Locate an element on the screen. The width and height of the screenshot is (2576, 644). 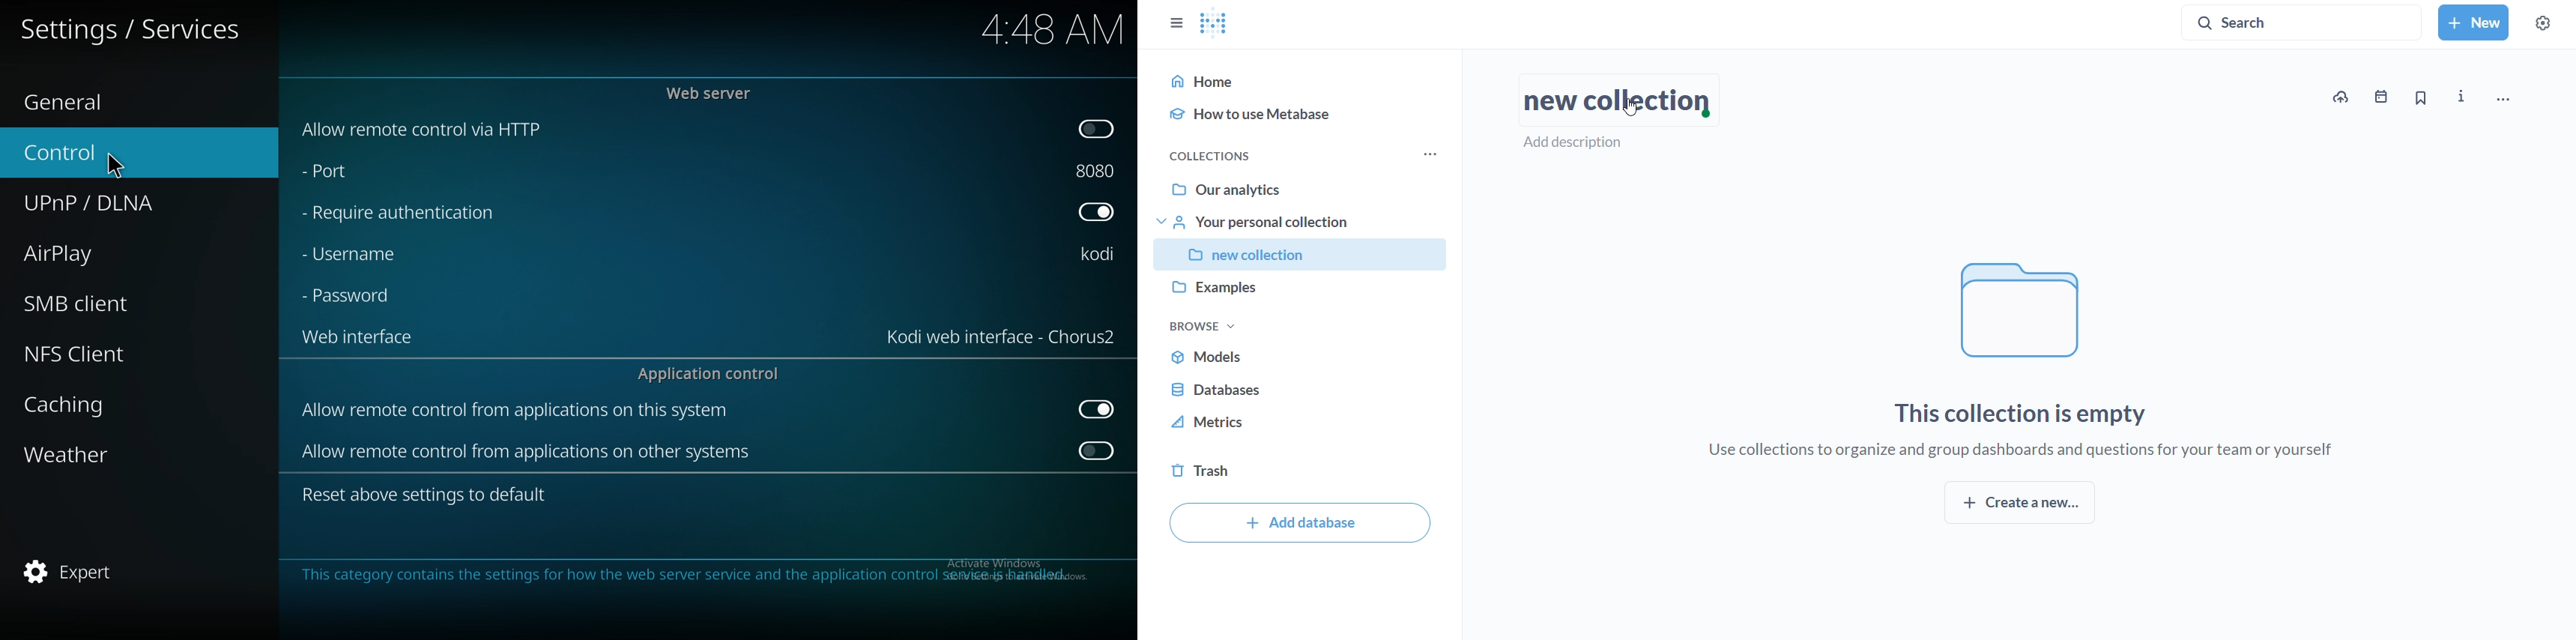
 is located at coordinates (111, 164).